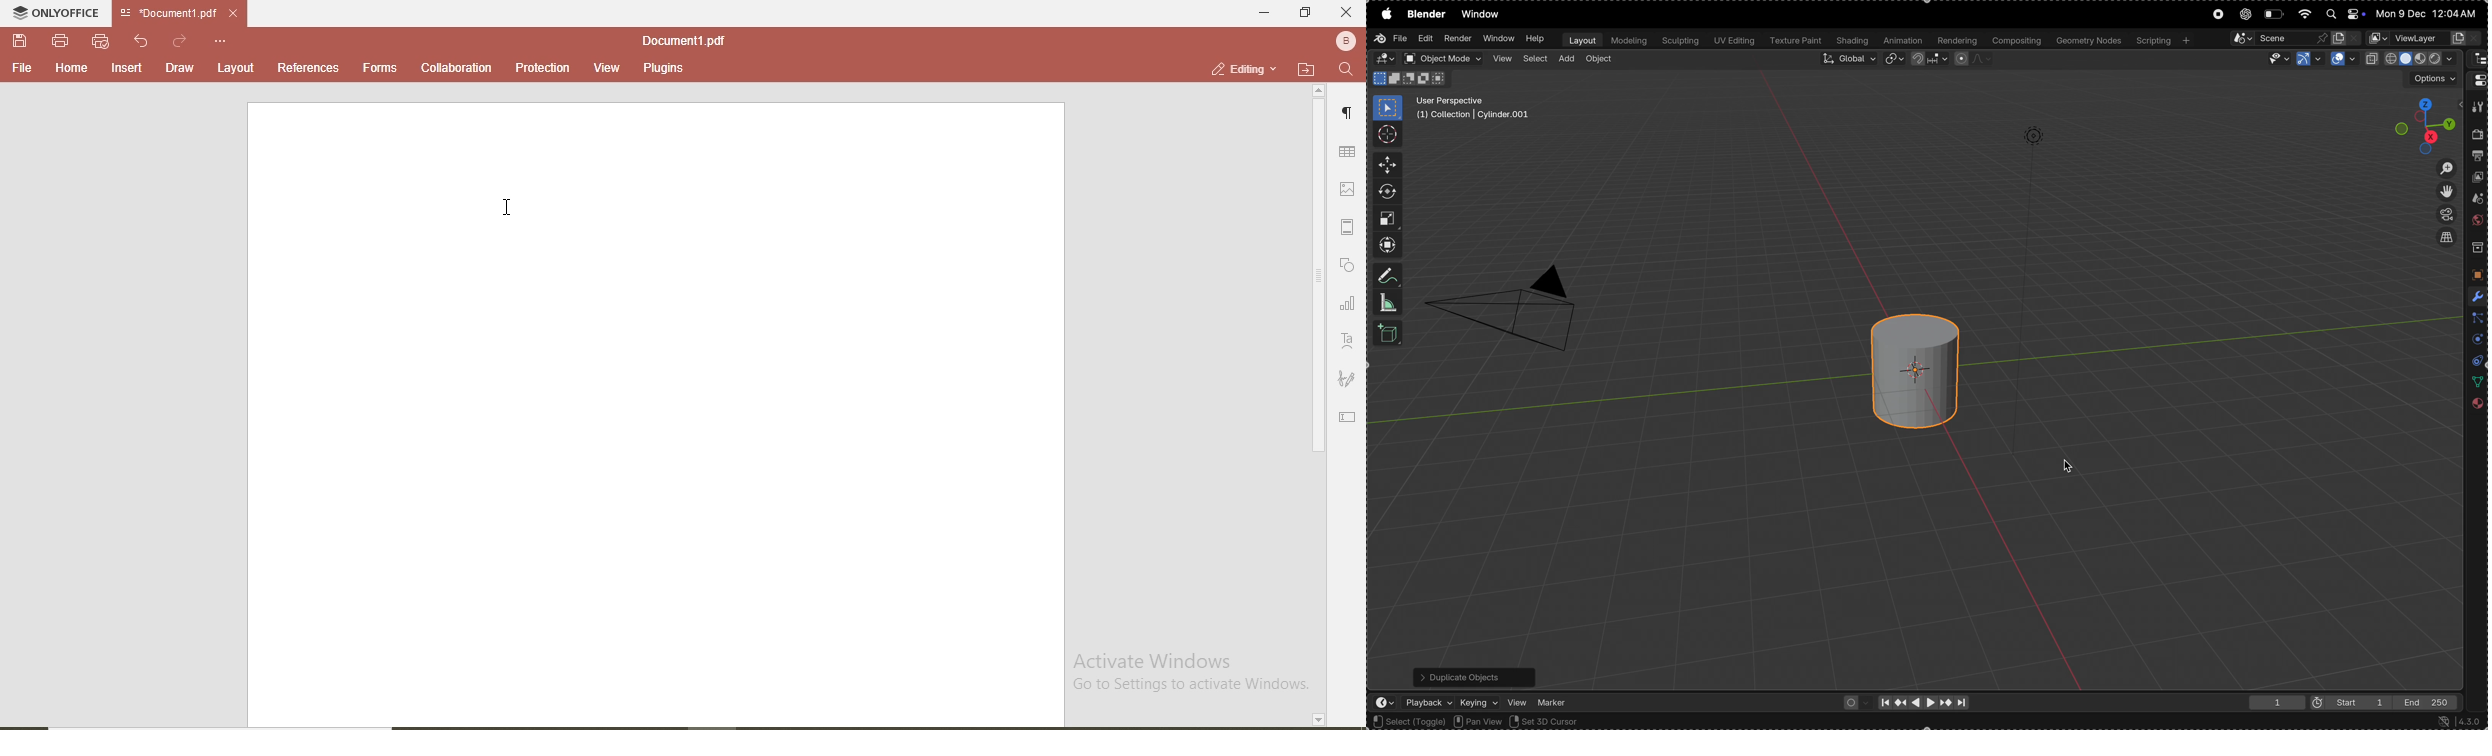 This screenshot has height=756, width=2492. I want to click on new scene, so click(2346, 37).